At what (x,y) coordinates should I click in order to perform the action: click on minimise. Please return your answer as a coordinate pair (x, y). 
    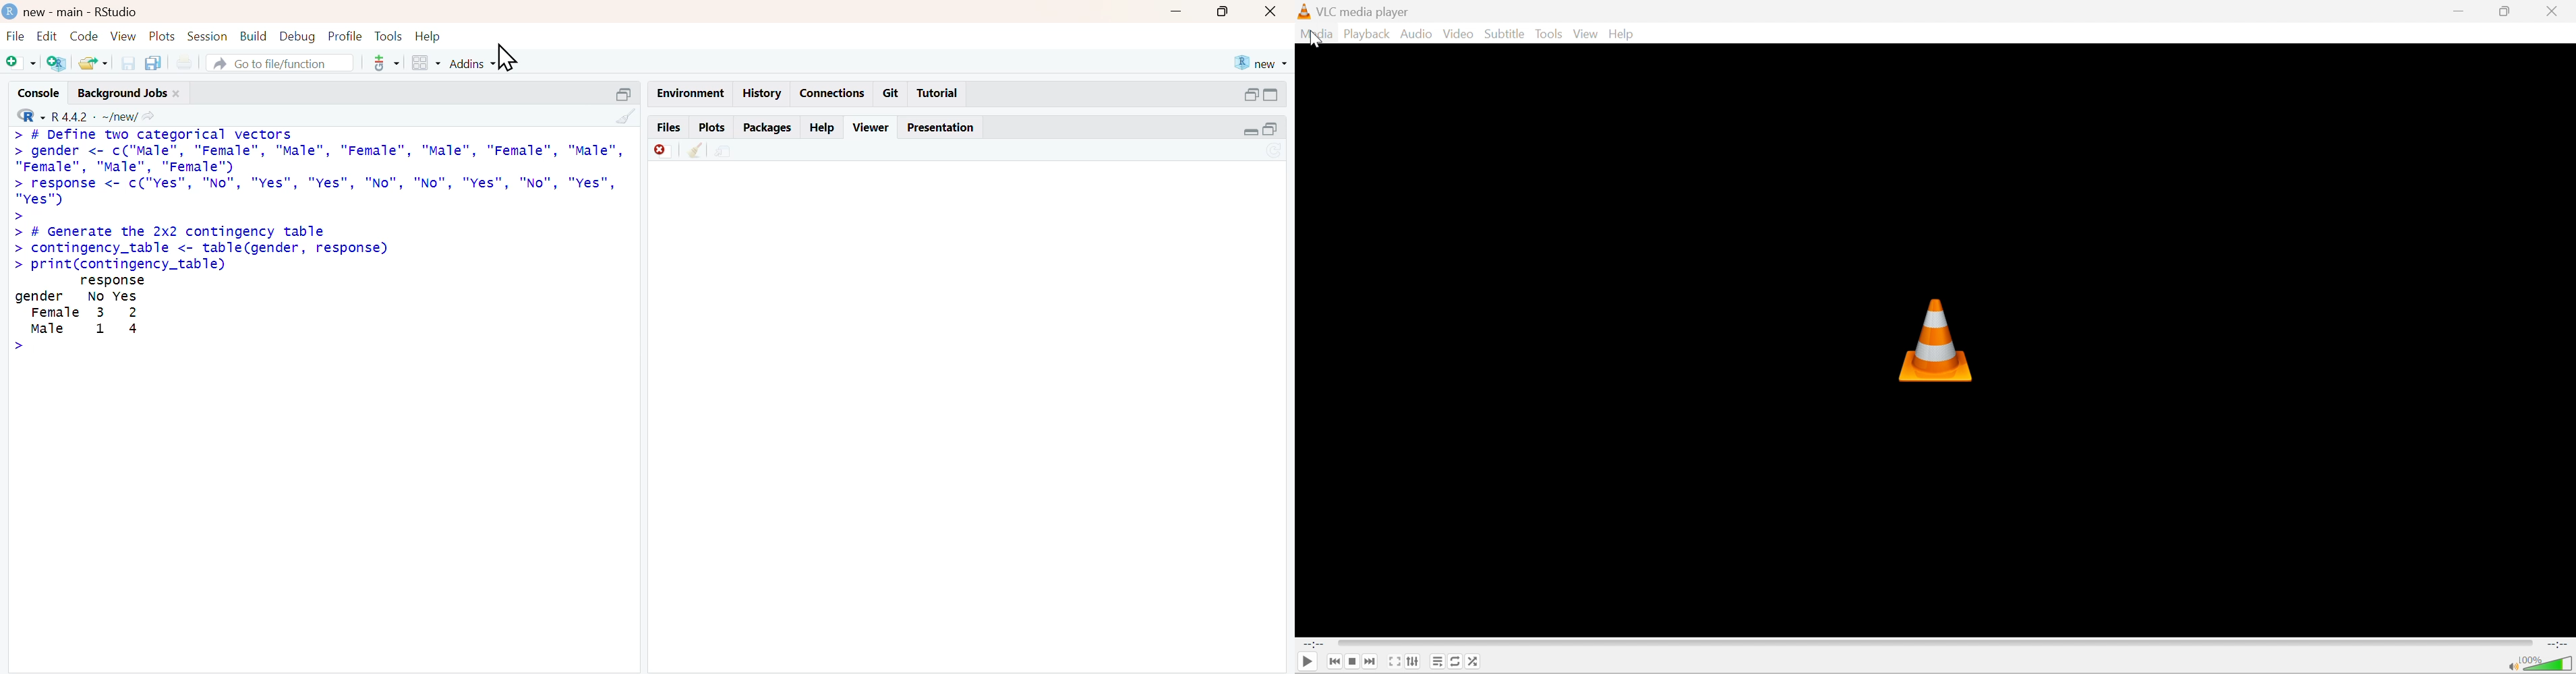
    Looking at the image, I should click on (1175, 11).